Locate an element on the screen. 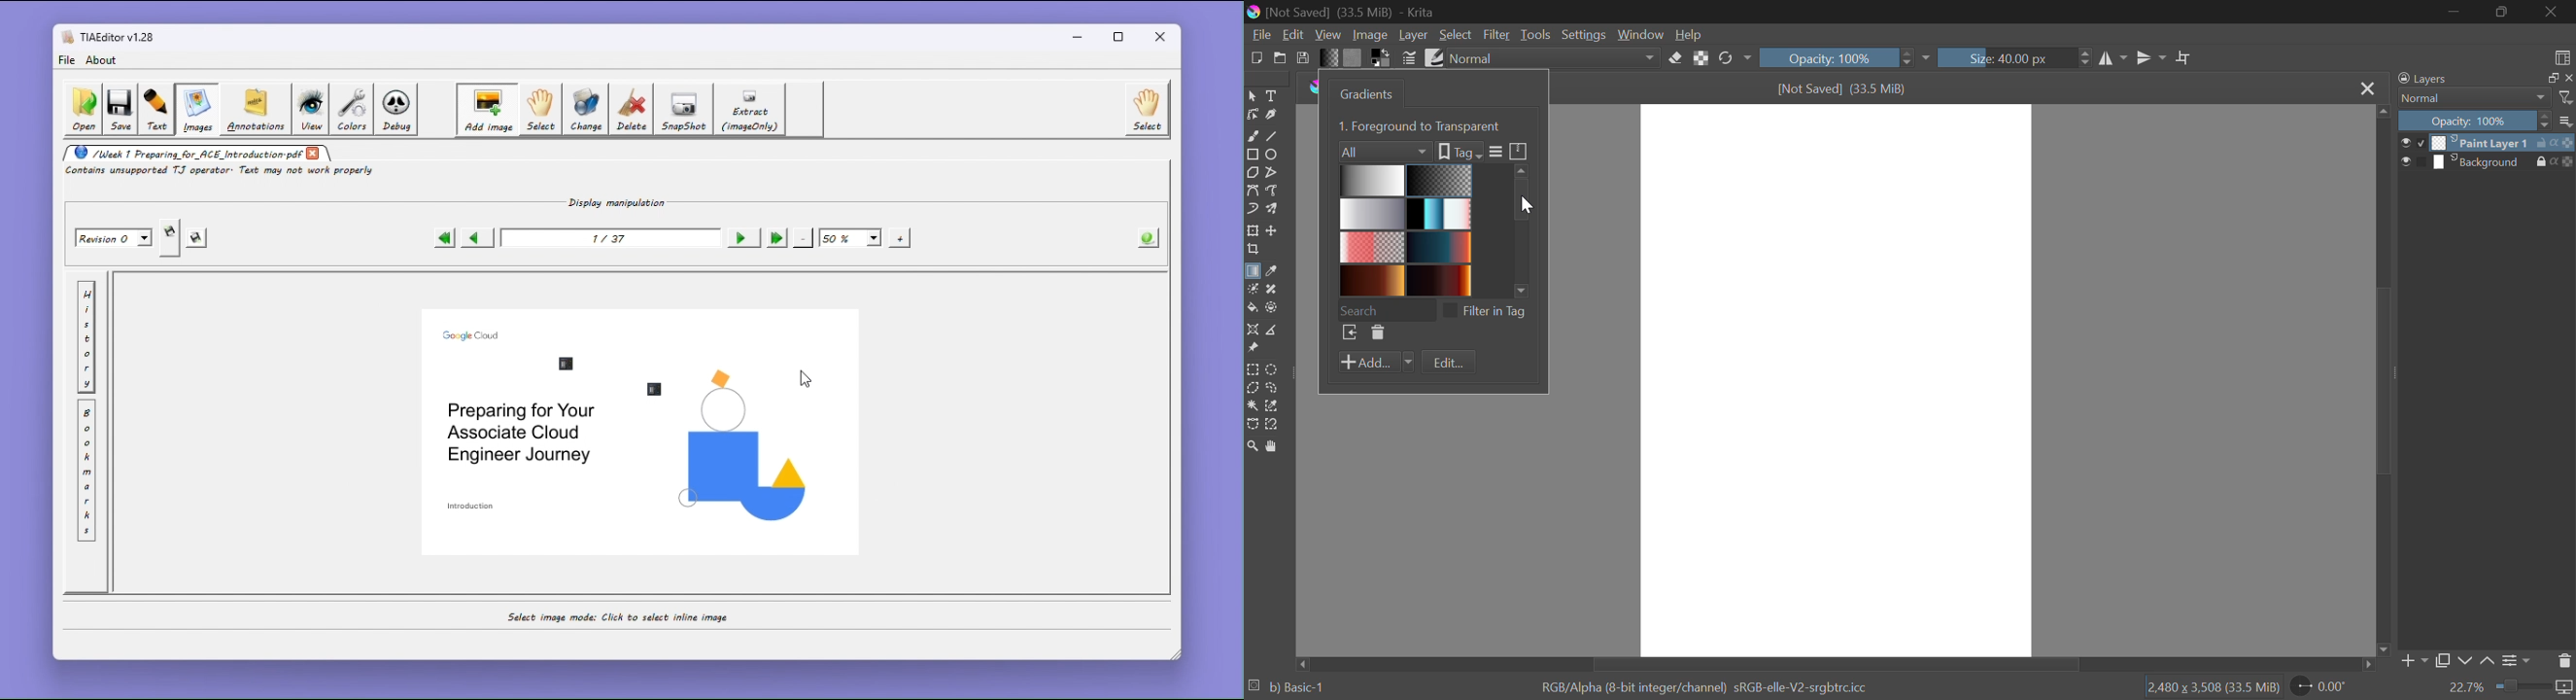 This screenshot has width=2576, height=700. Freehand Selection is located at coordinates (1272, 388).